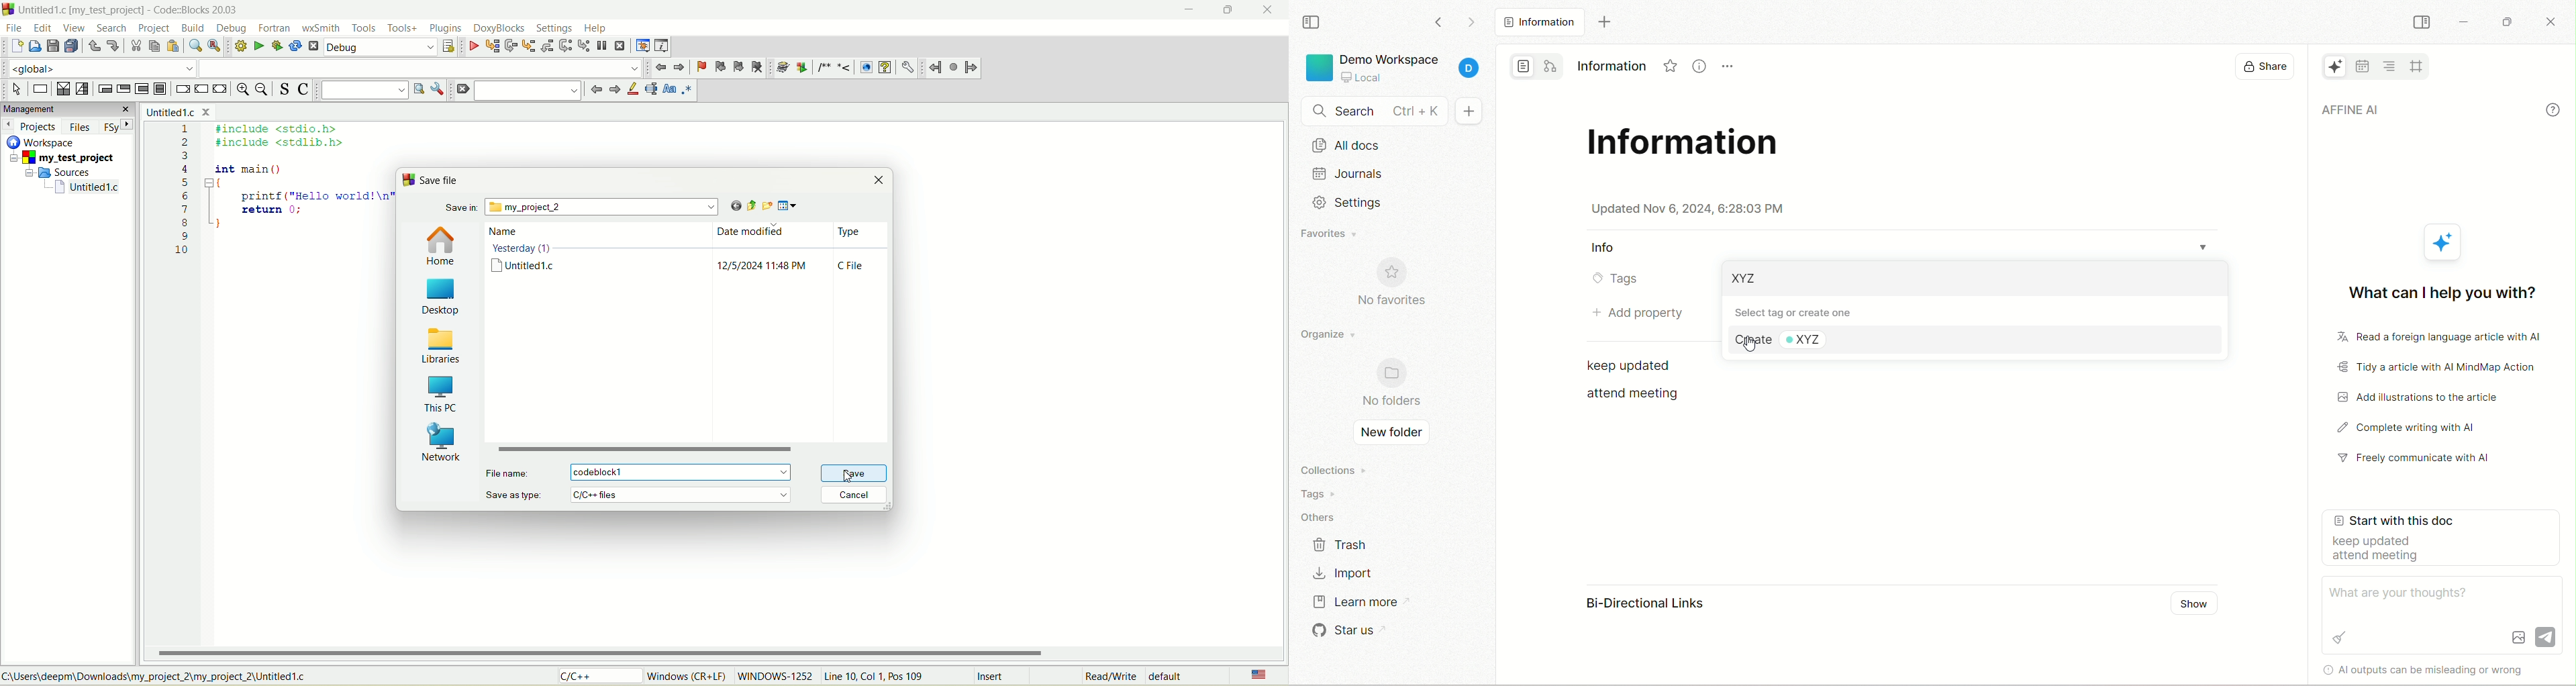  Describe the element at coordinates (442, 246) in the screenshot. I see `home` at that location.